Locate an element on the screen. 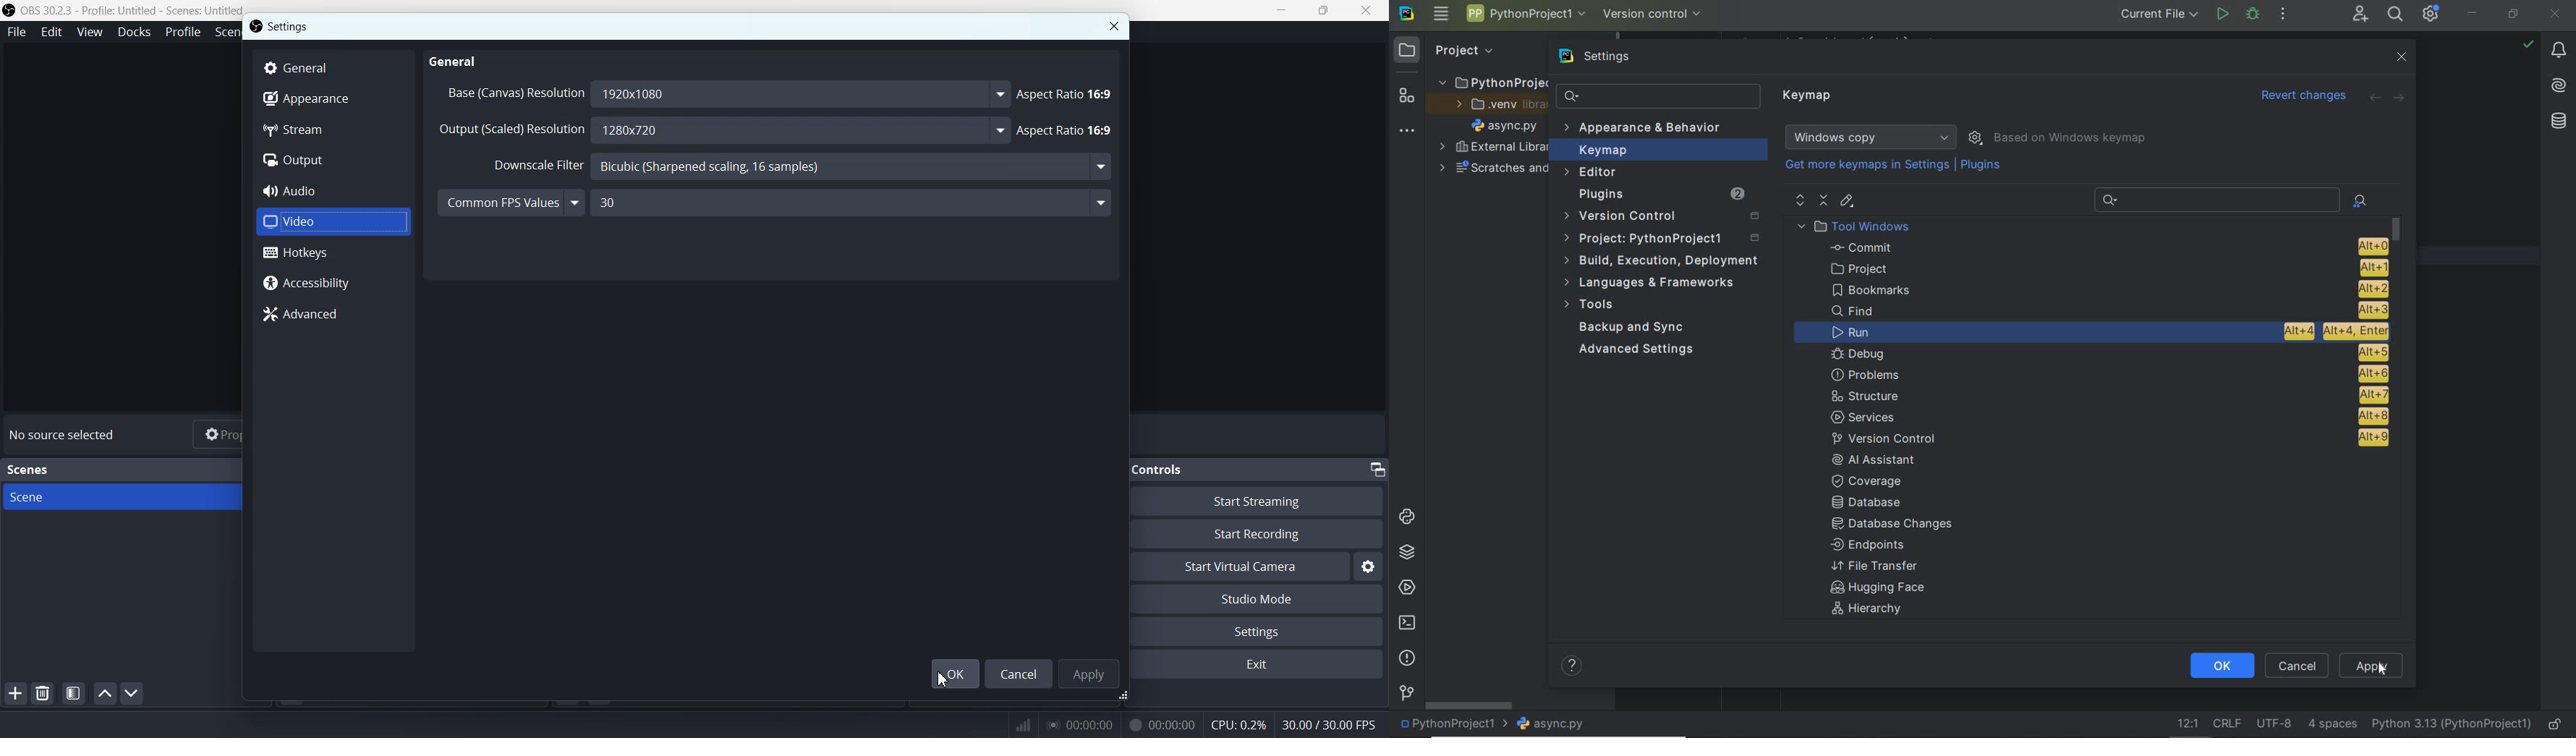 This screenshot has height=756, width=2576. Version Control is located at coordinates (1661, 217).